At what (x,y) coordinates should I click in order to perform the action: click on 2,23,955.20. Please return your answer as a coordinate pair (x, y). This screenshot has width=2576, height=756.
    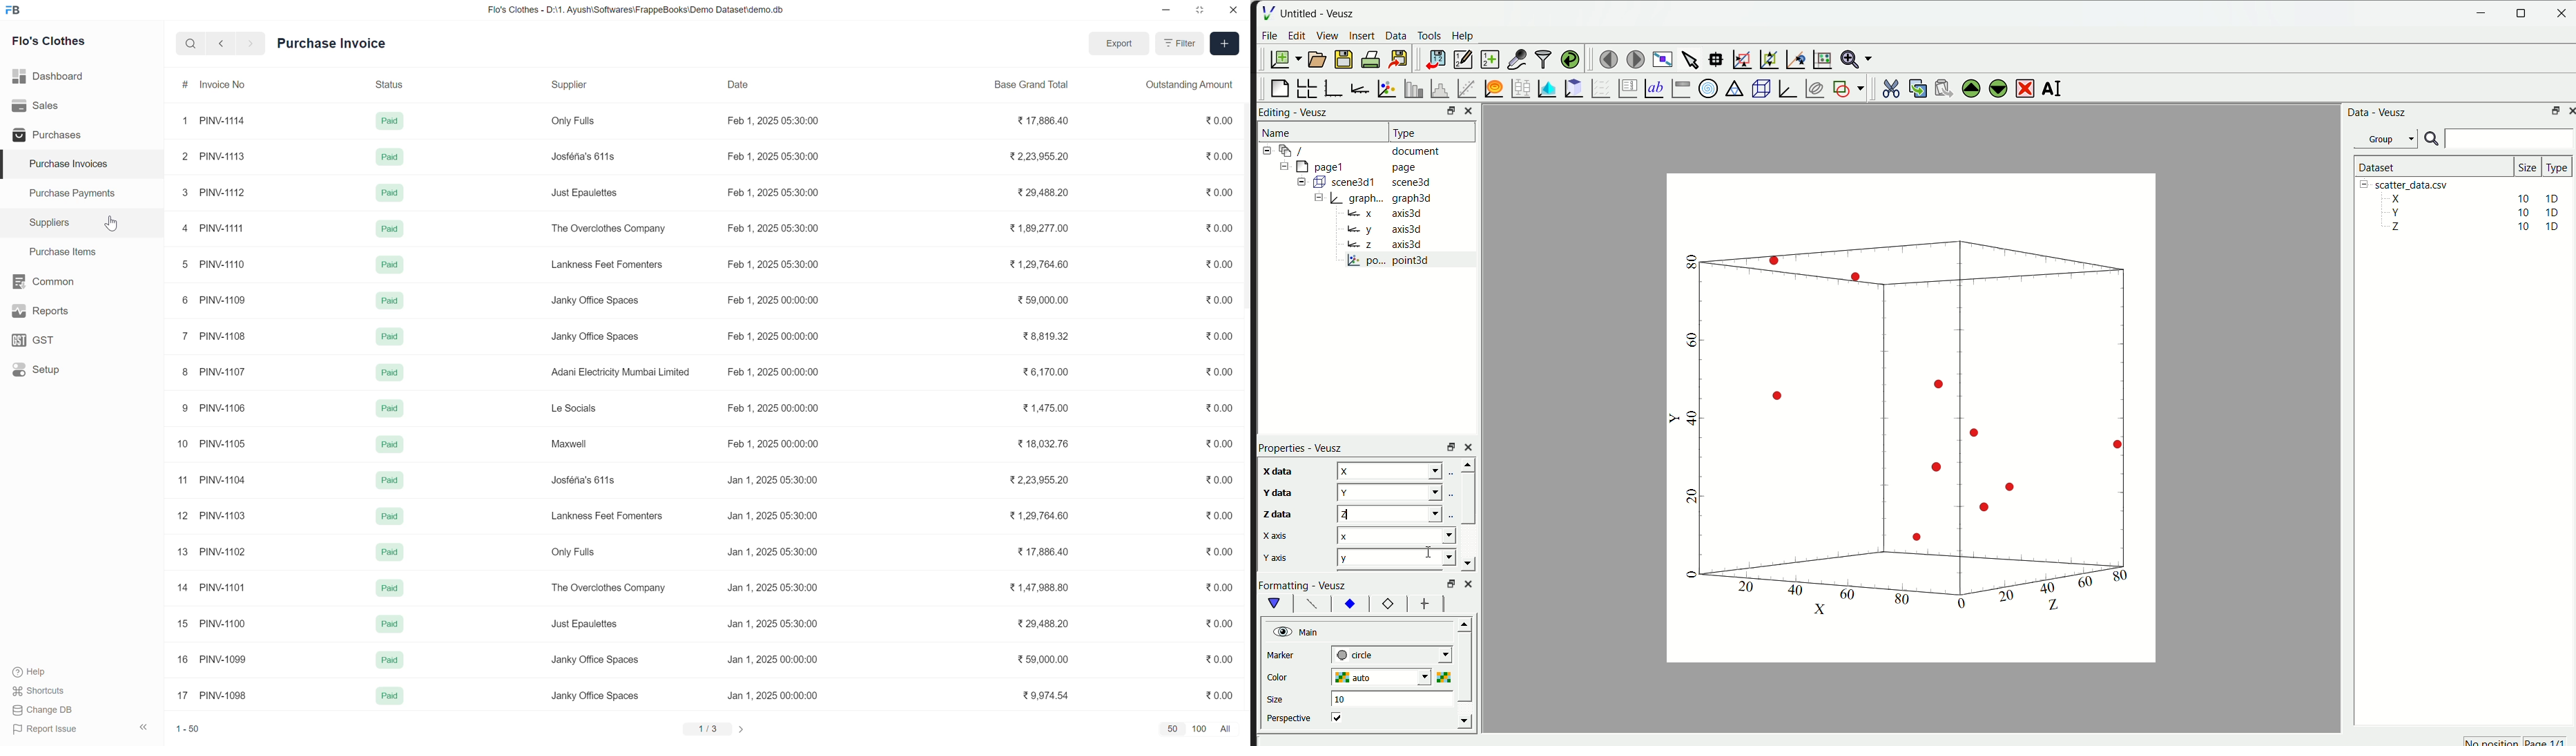
    Looking at the image, I should click on (1039, 480).